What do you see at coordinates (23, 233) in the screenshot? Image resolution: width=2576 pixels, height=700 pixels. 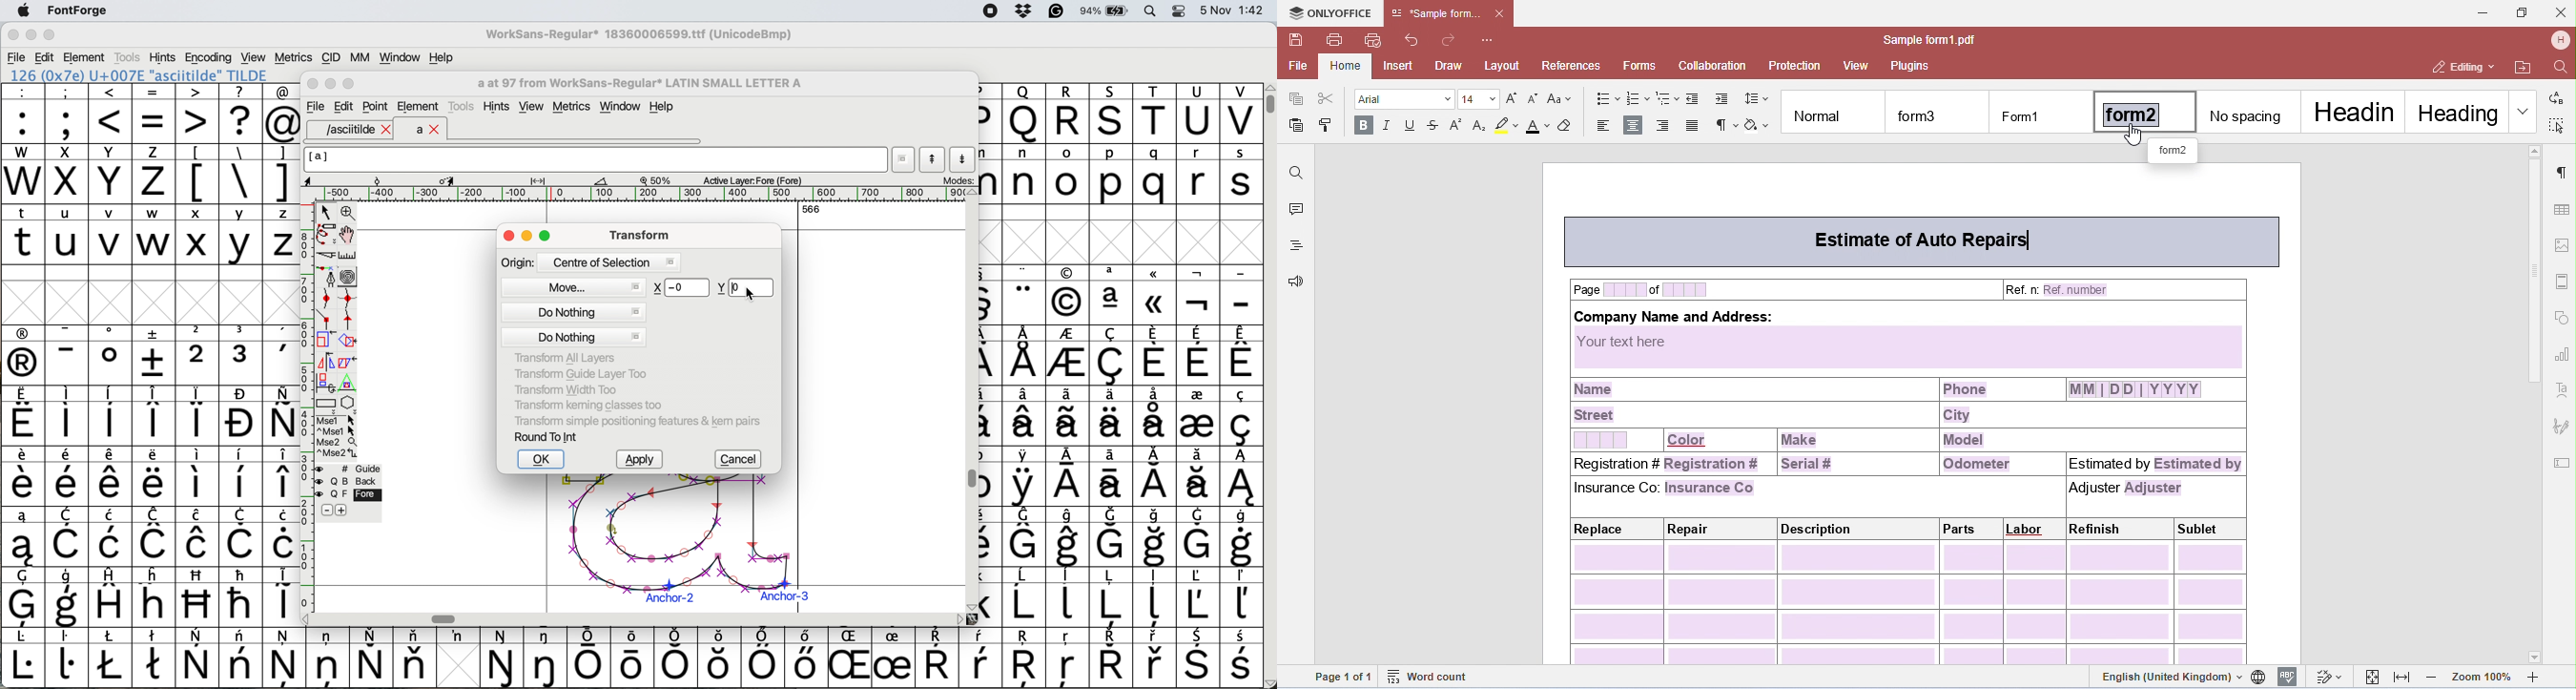 I see `t` at bounding box center [23, 233].